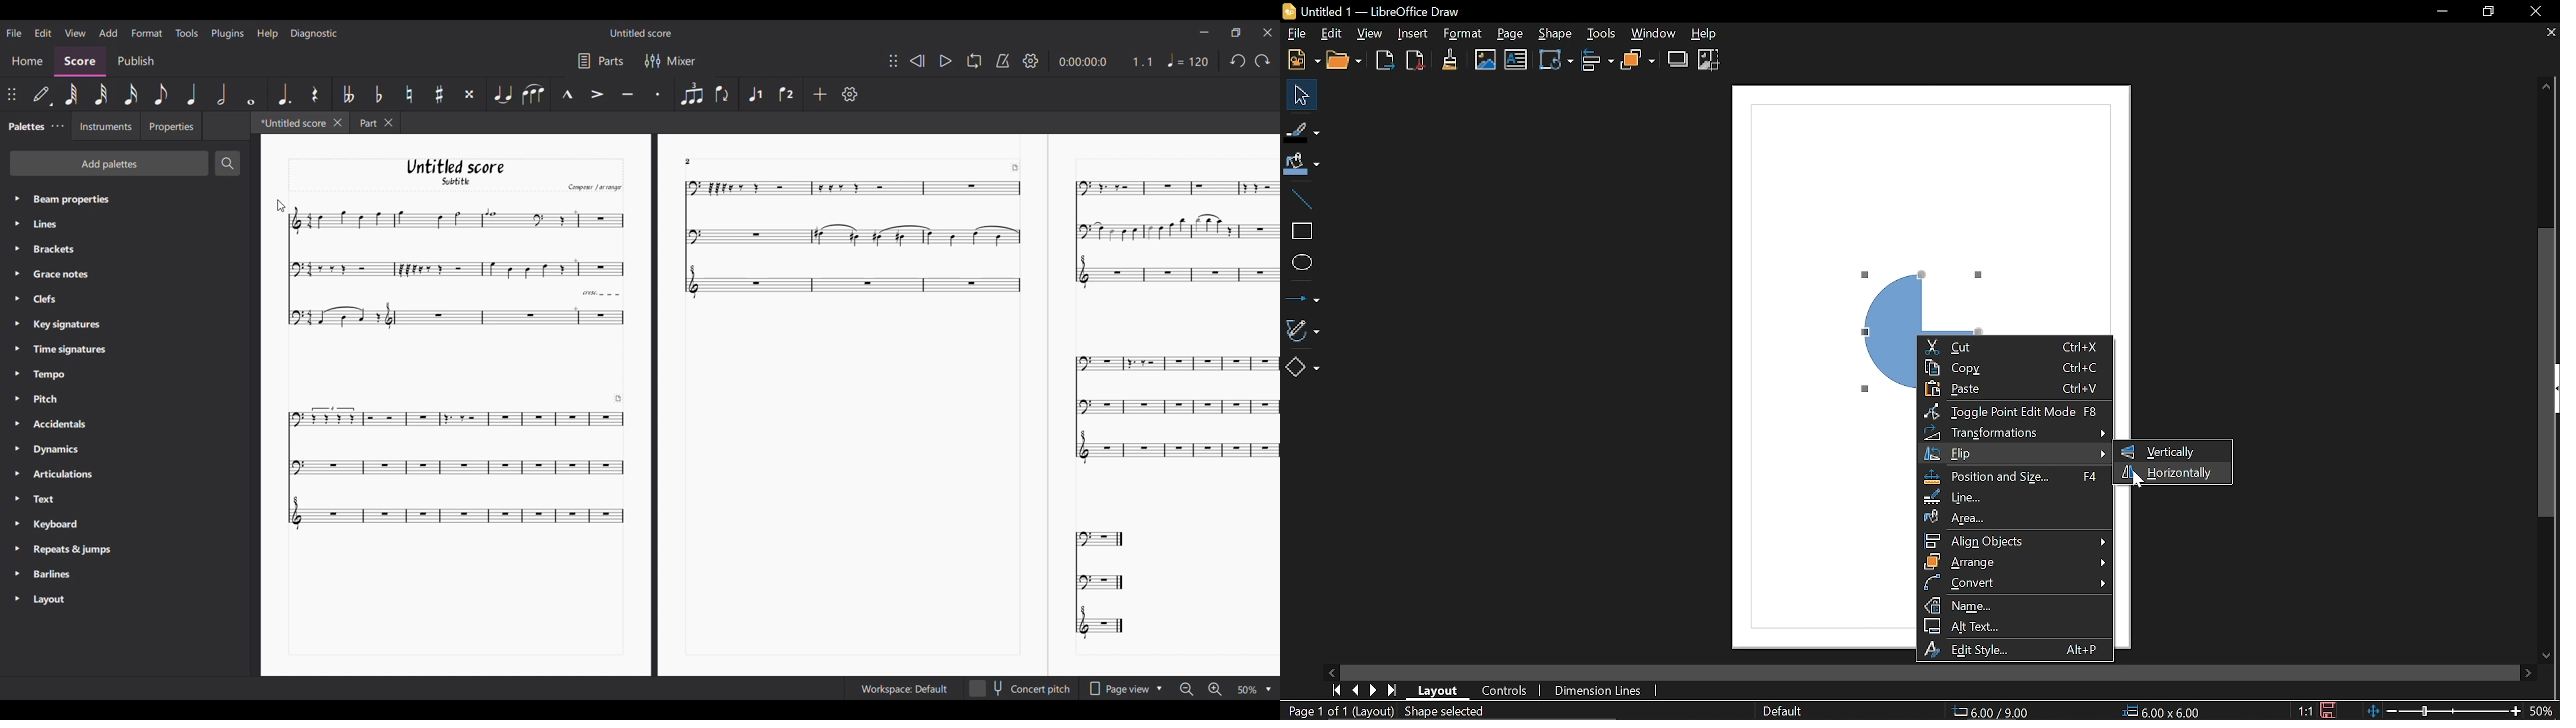 The width and height of the screenshot is (2576, 728). Describe the element at coordinates (1602, 34) in the screenshot. I see `Tools` at that location.